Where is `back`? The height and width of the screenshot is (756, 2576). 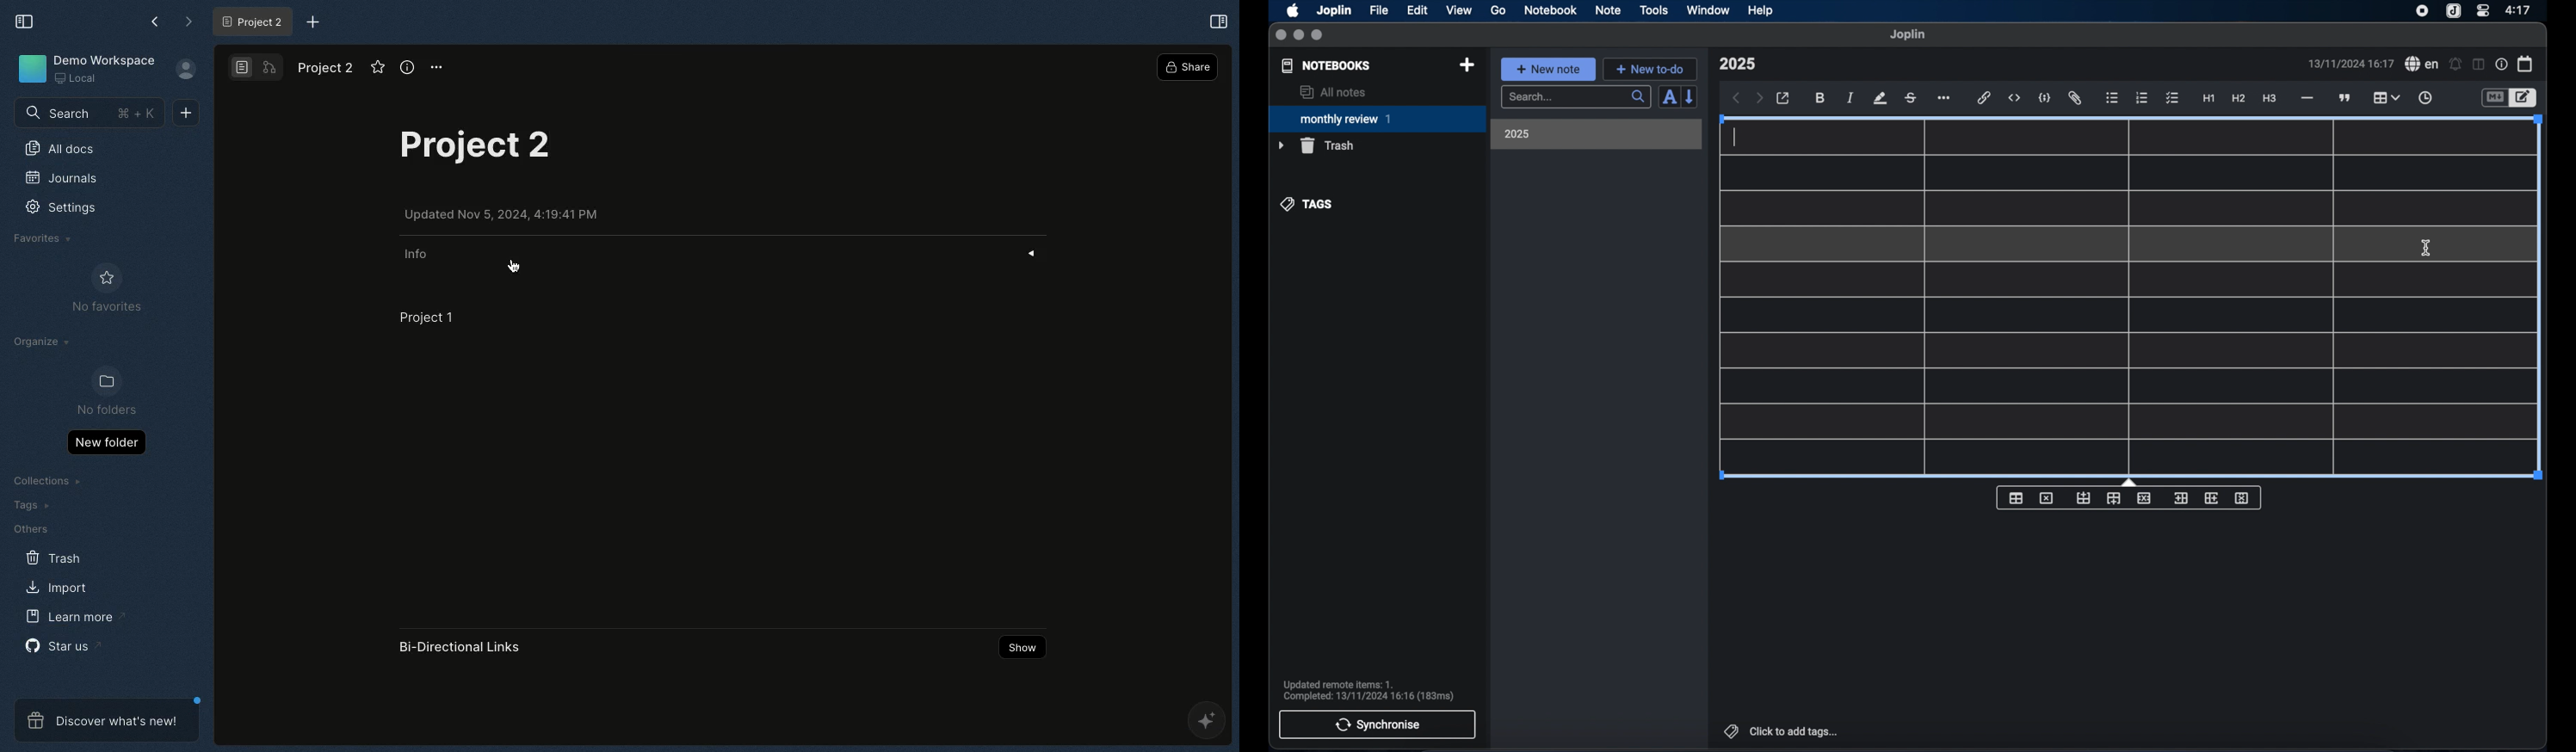
back is located at coordinates (1737, 98).